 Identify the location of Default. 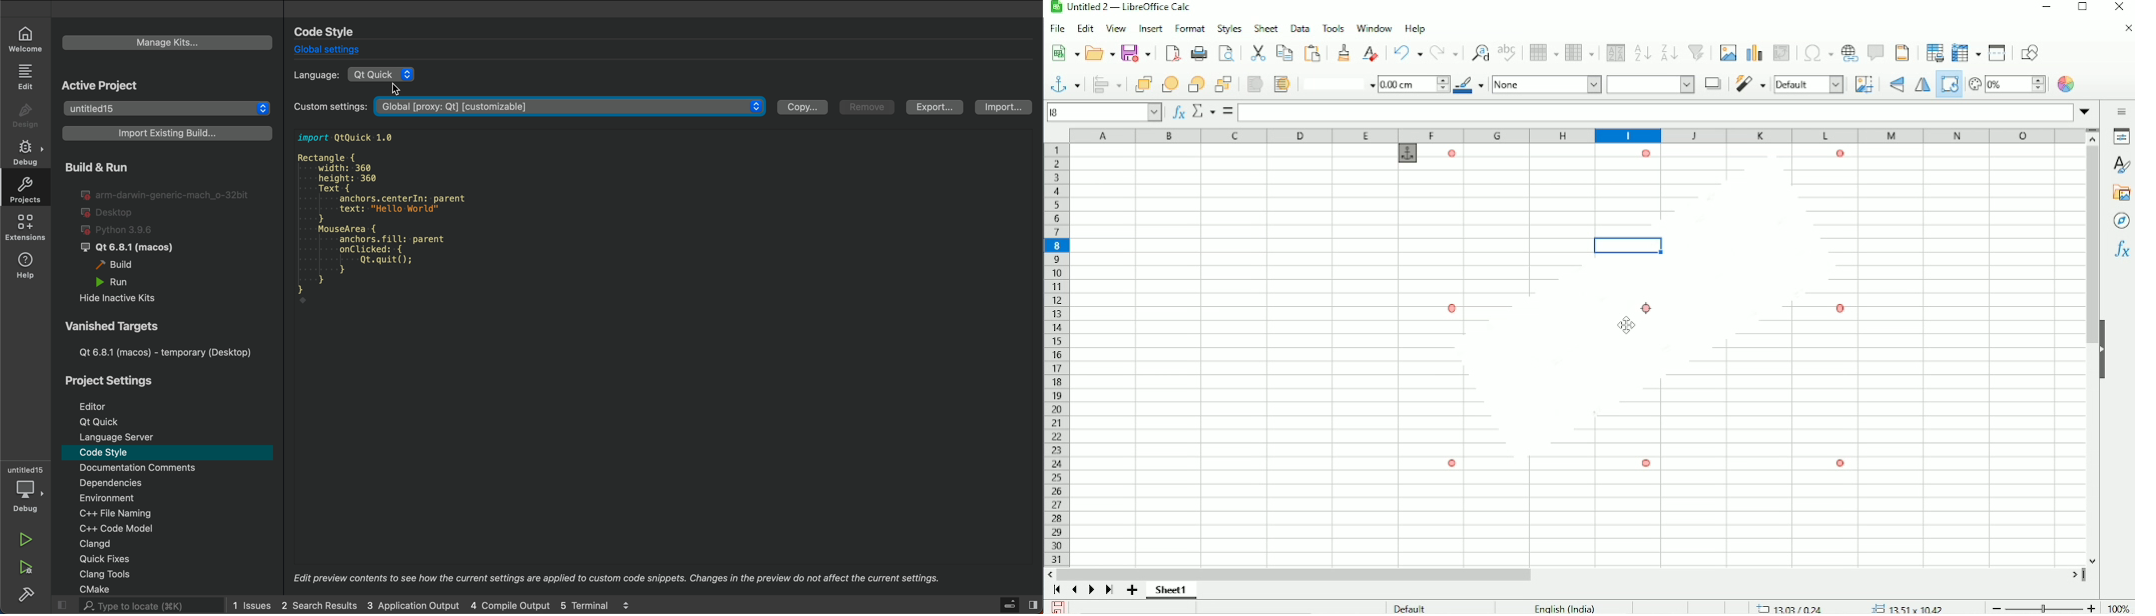
(1410, 607).